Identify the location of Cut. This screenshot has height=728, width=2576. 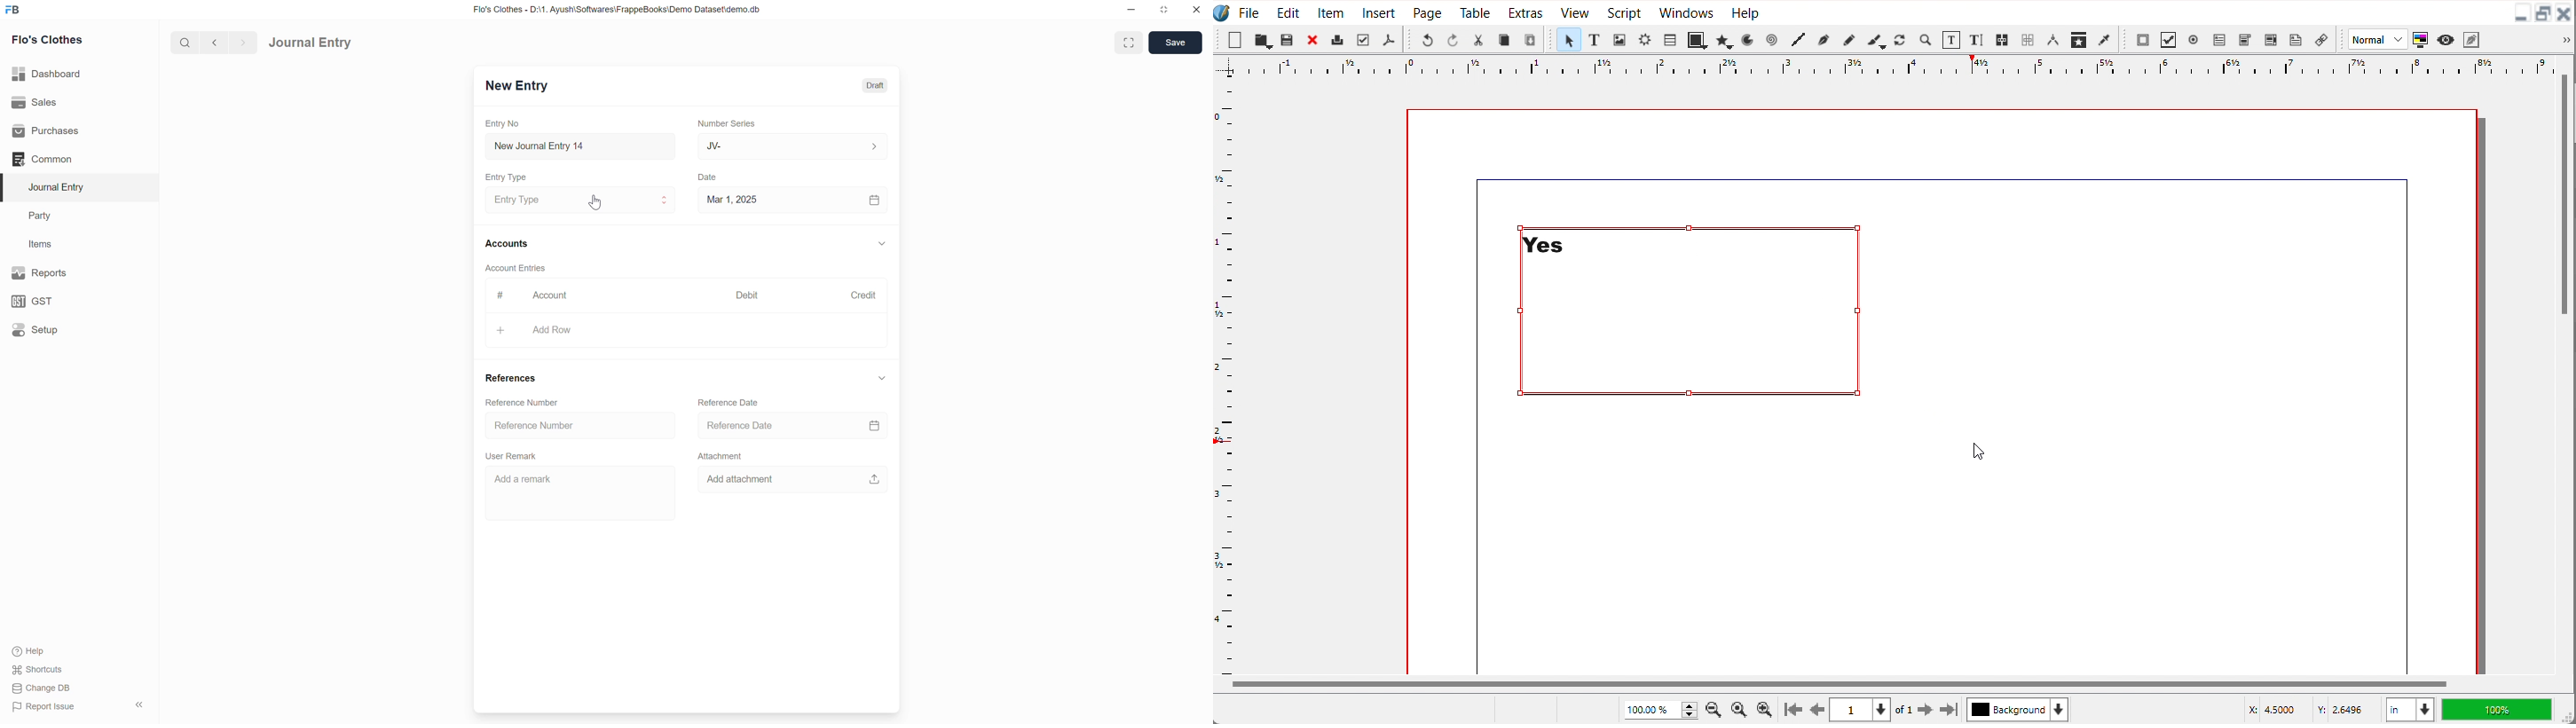
(1478, 40).